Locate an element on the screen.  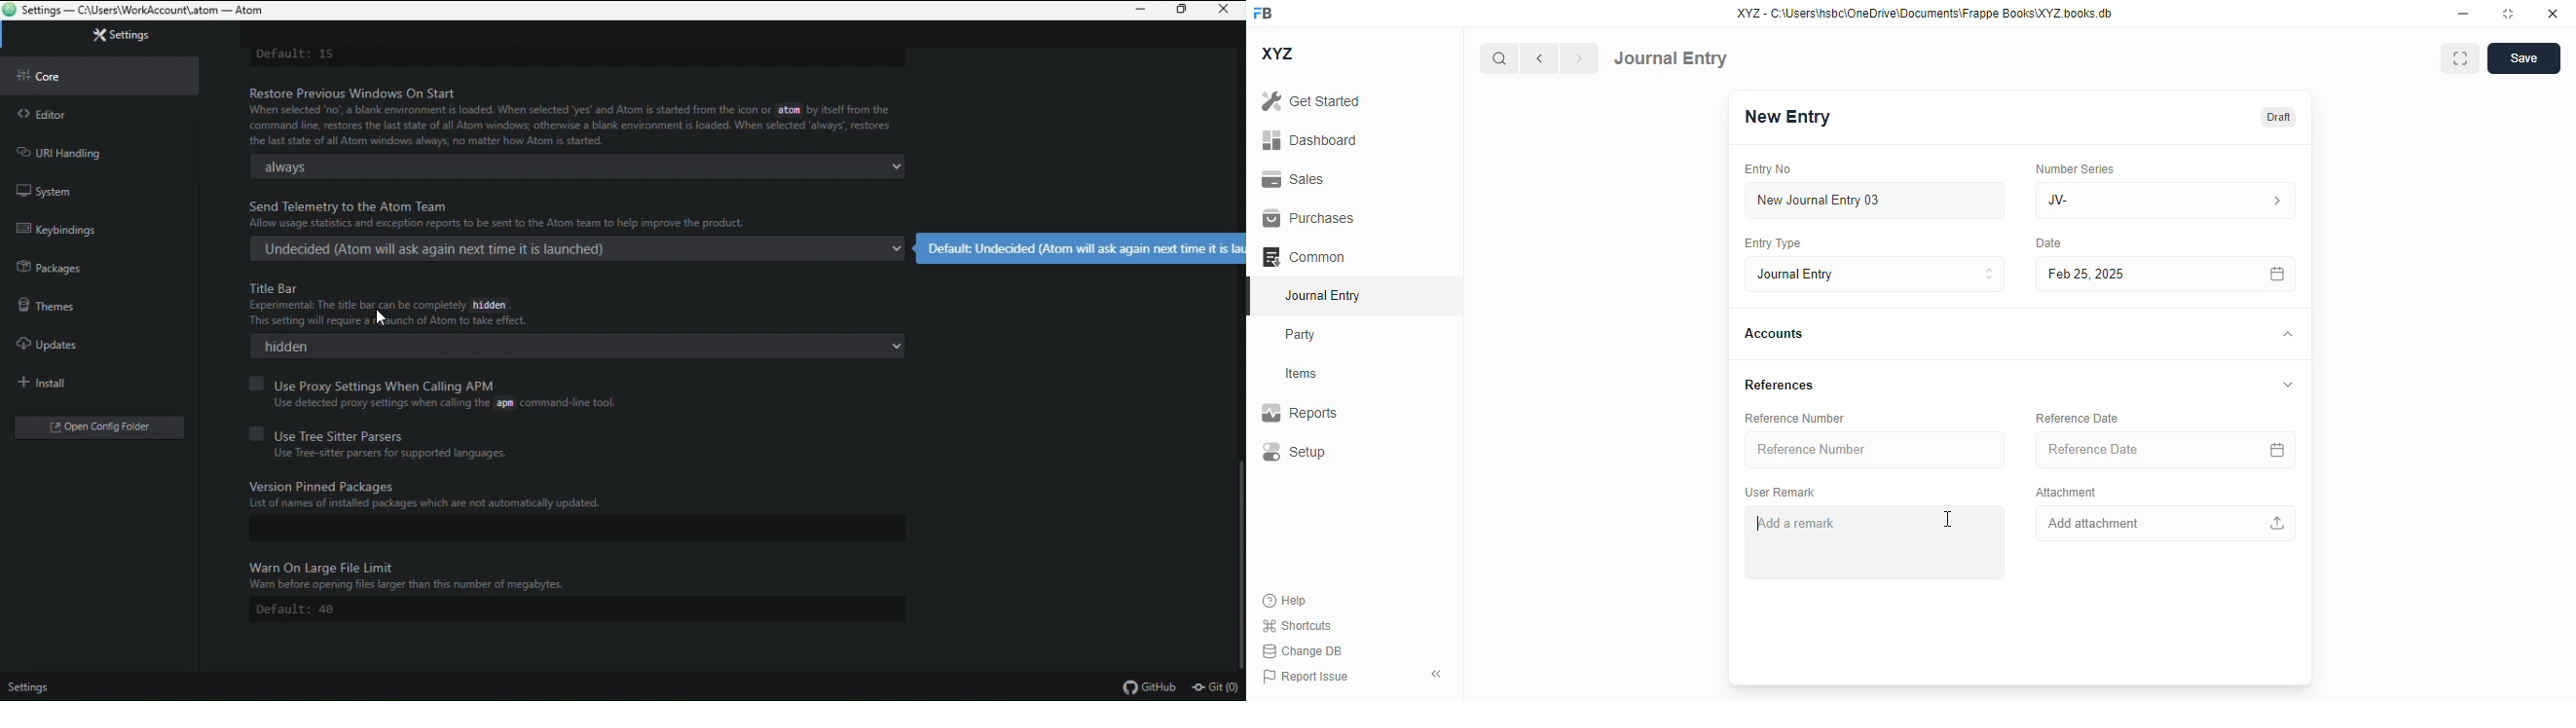
XYZ - C:\Users\hsbc\OneDrive\Documents\Frappe Books\XYZ books.db is located at coordinates (1925, 13).